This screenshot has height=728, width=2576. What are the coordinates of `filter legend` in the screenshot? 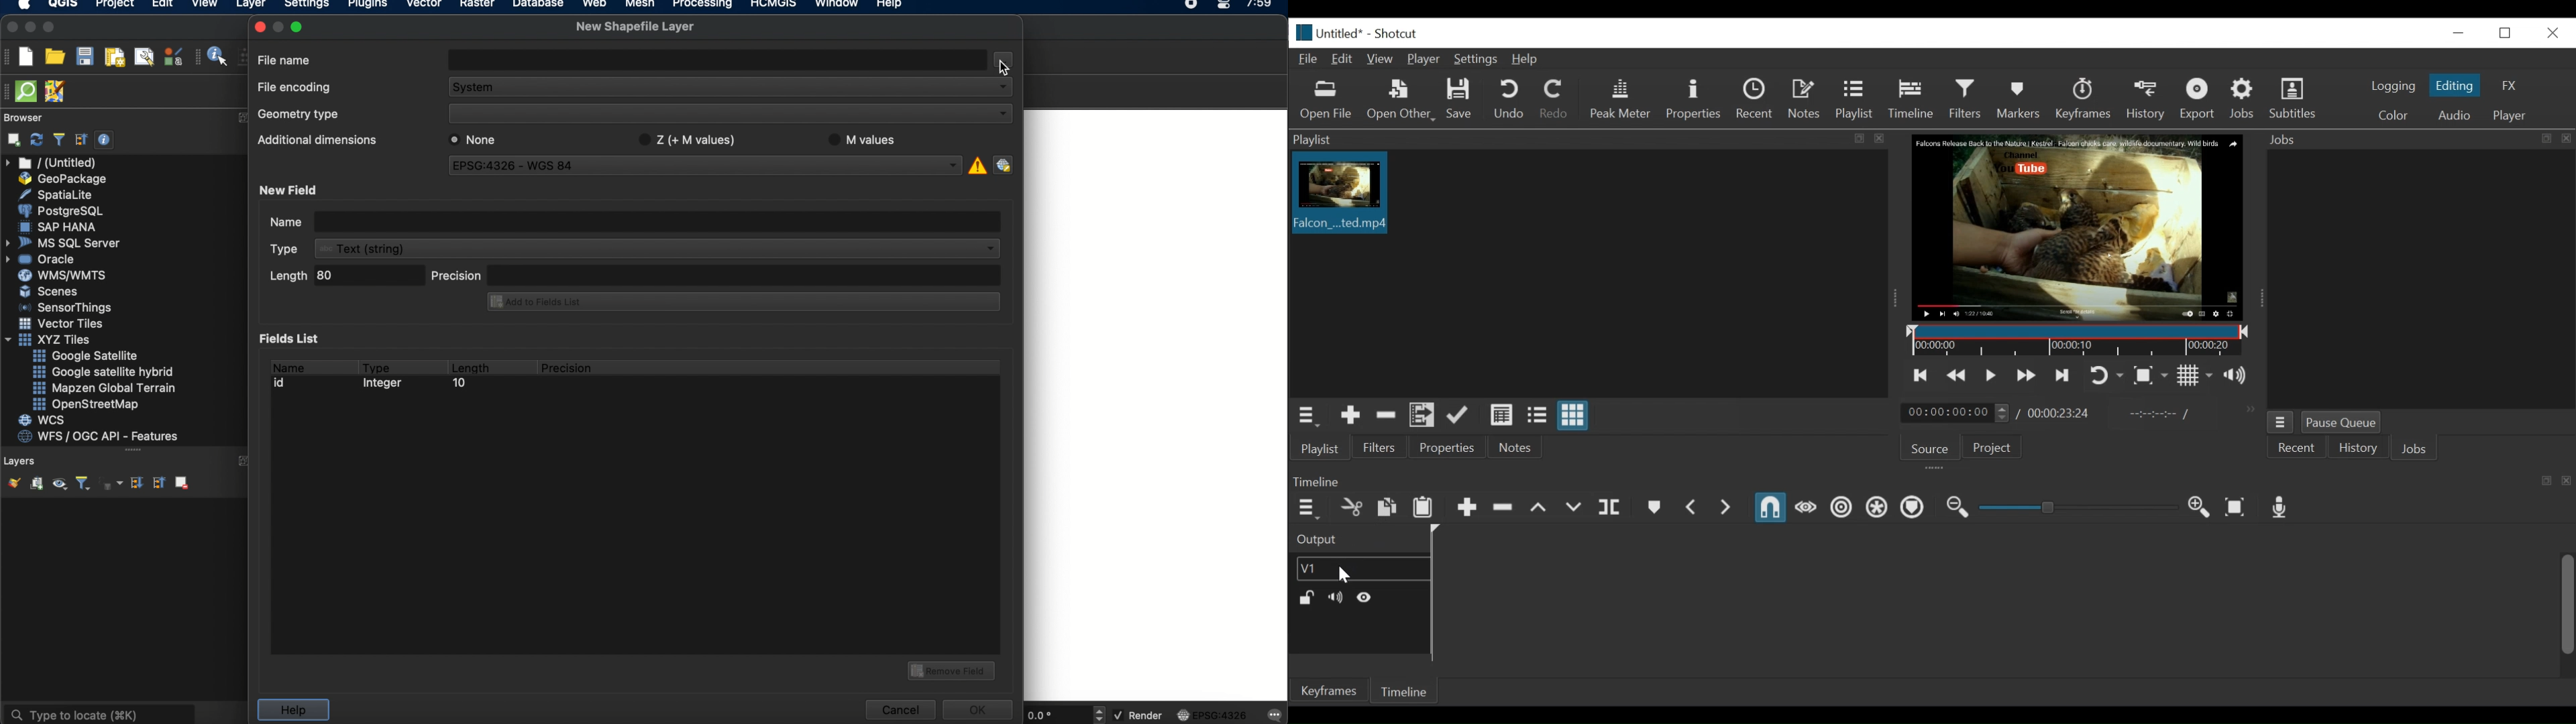 It's located at (82, 484).